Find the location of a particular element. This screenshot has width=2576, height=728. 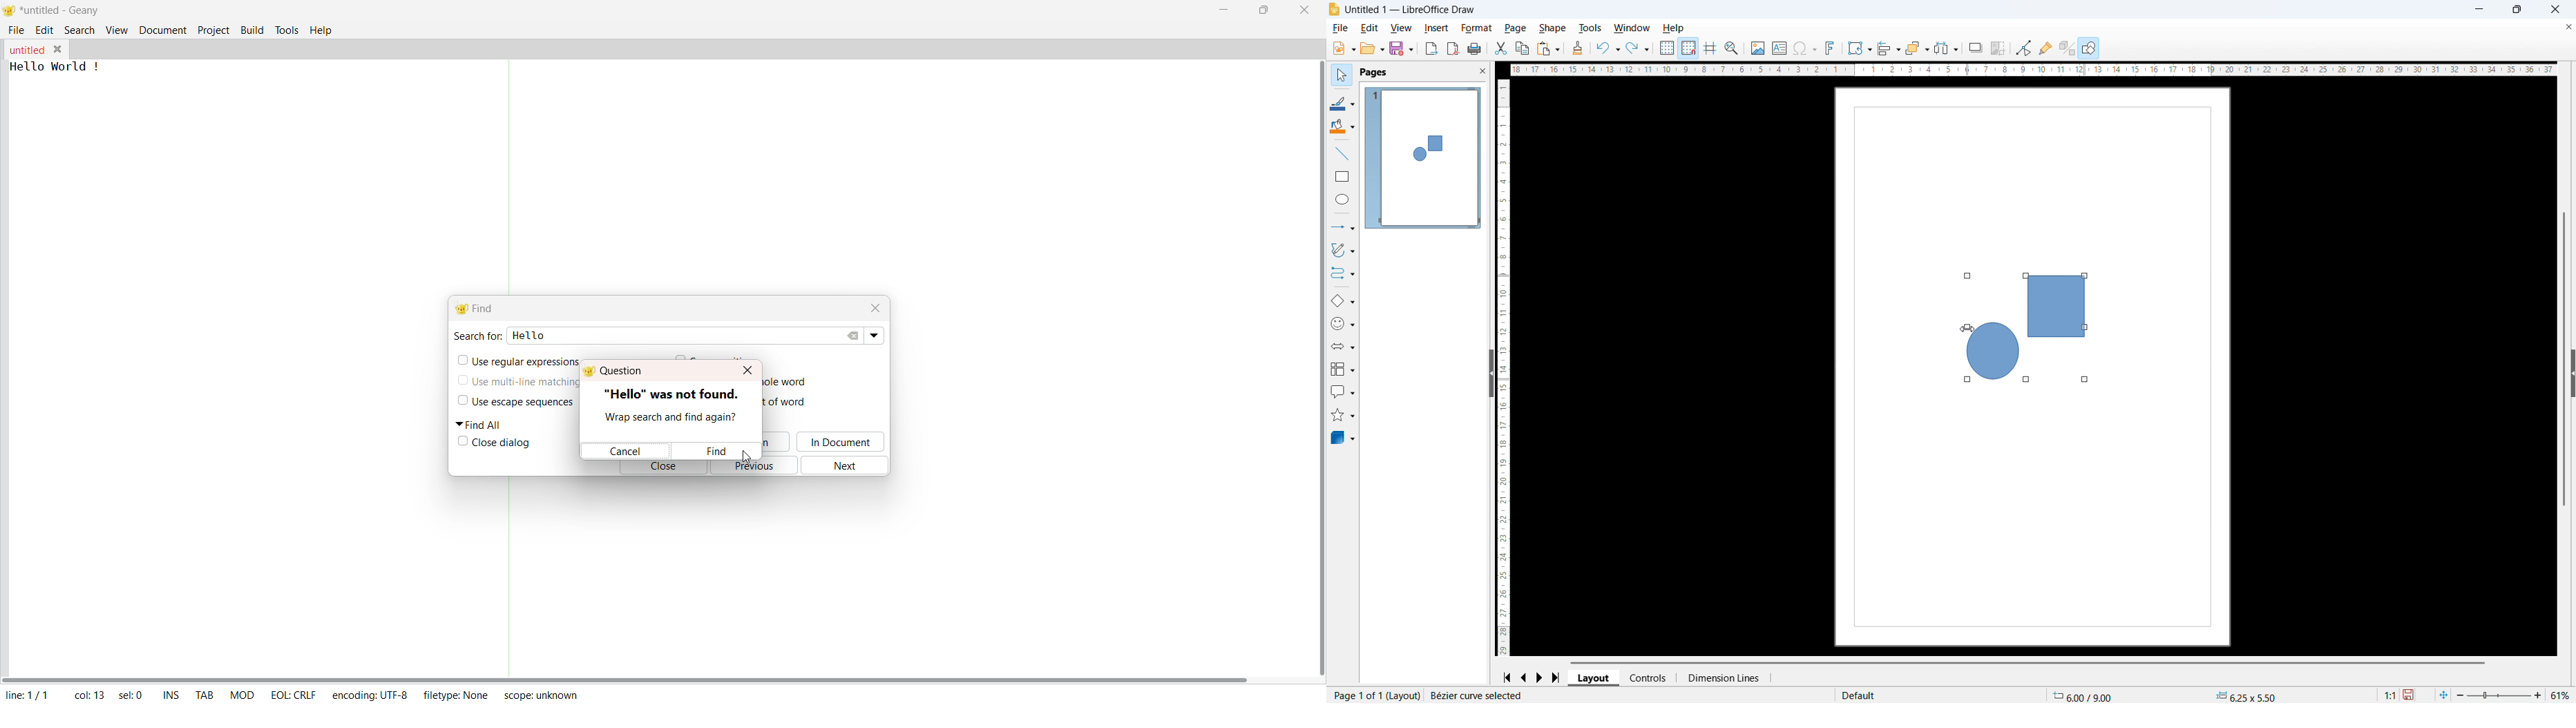

Block arrow  is located at coordinates (1343, 345).